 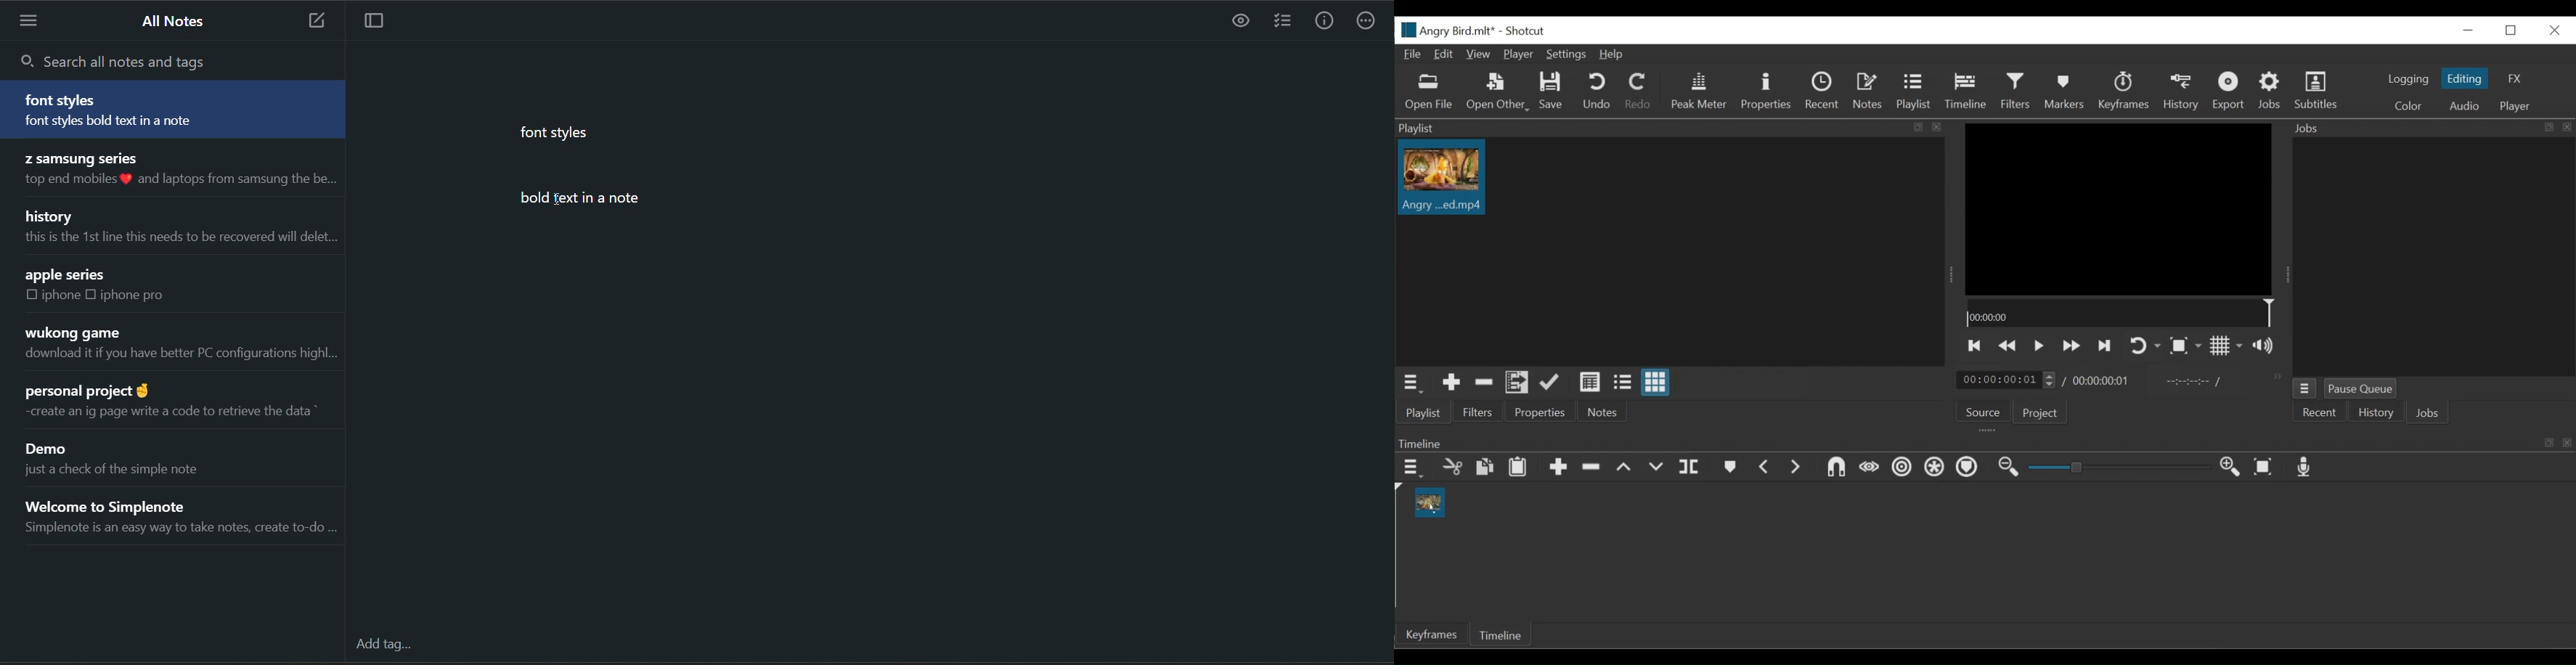 What do you see at coordinates (1765, 467) in the screenshot?
I see `Previous marker` at bounding box center [1765, 467].